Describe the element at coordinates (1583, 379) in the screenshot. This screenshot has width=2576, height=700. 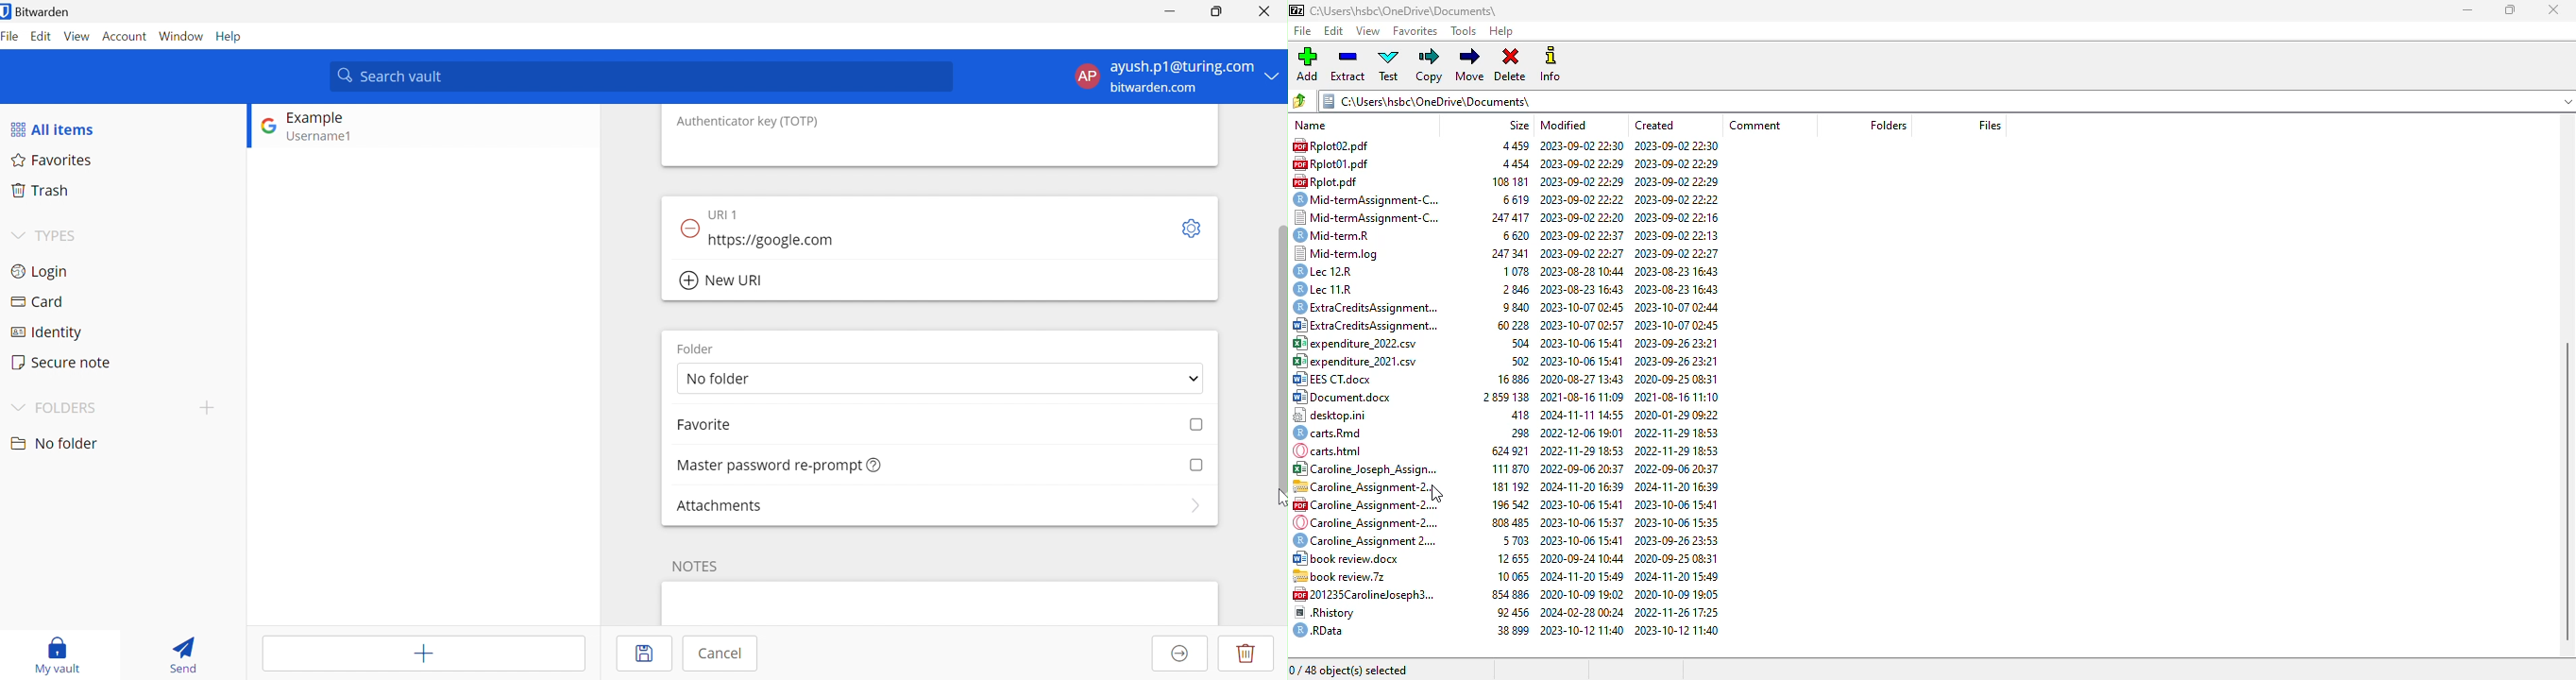
I see `2020-08-27 13:43` at that location.